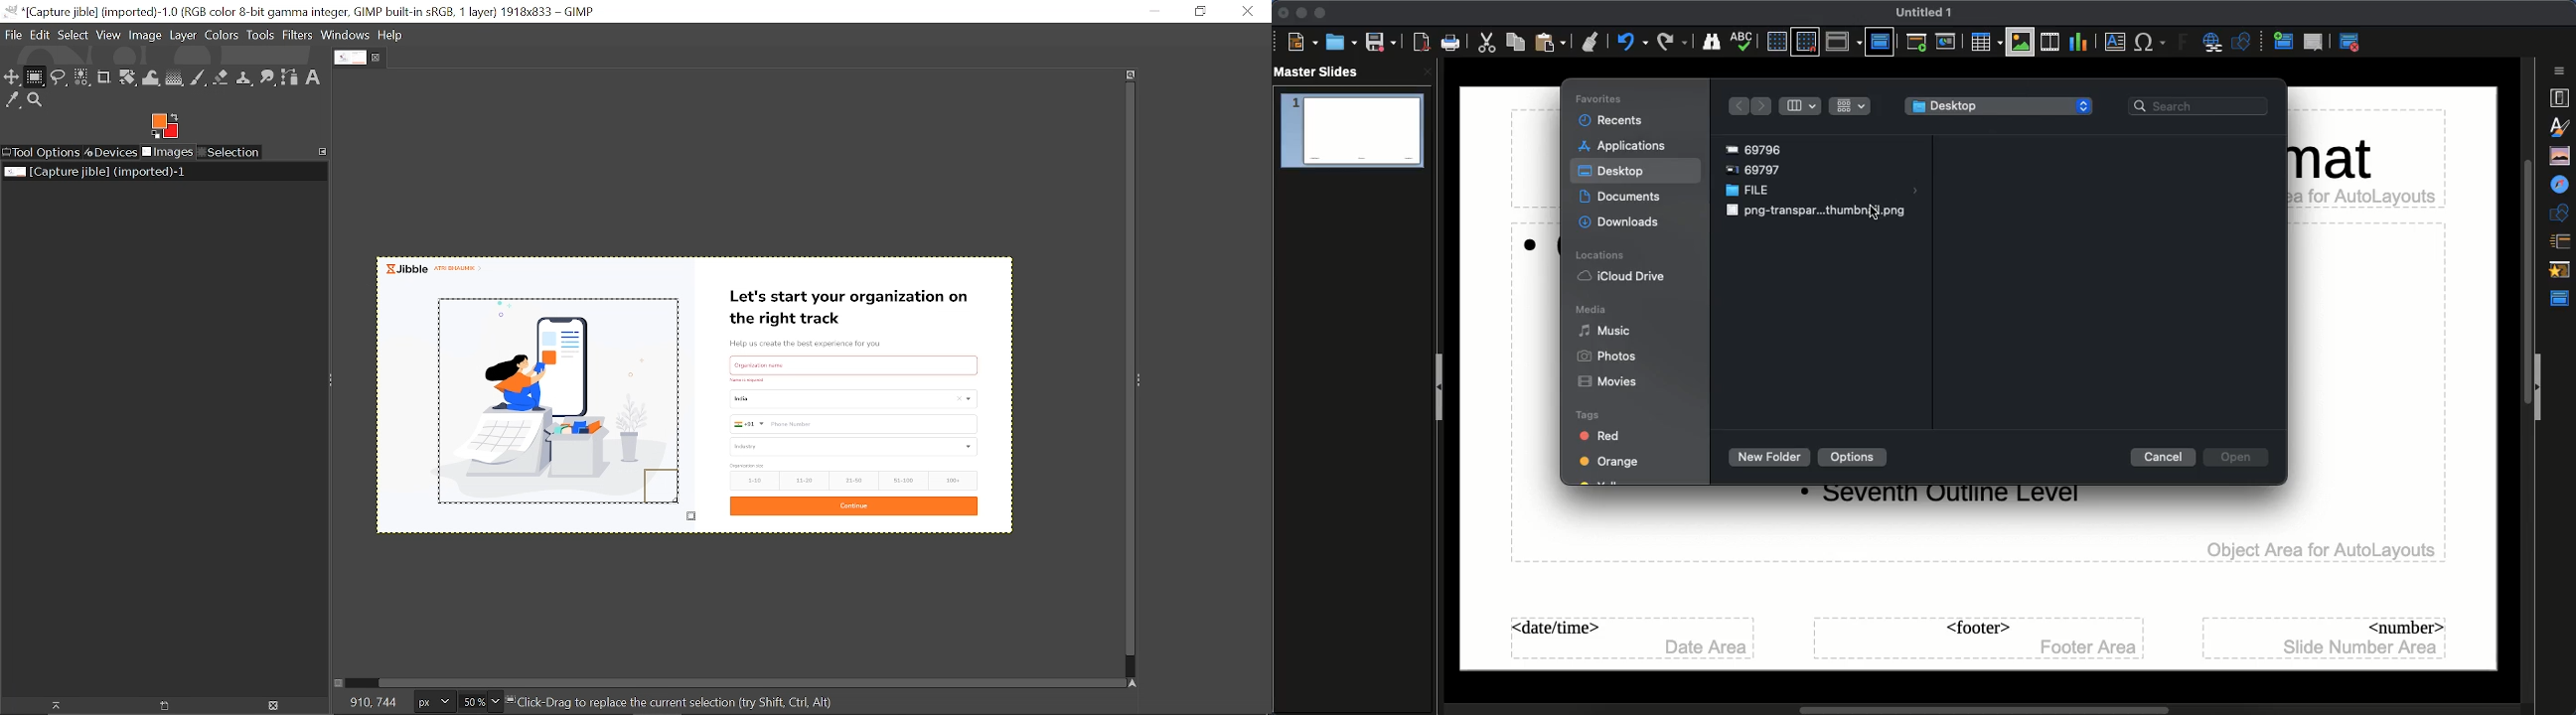 The height and width of the screenshot is (728, 2576). Describe the element at coordinates (109, 35) in the screenshot. I see `View` at that location.